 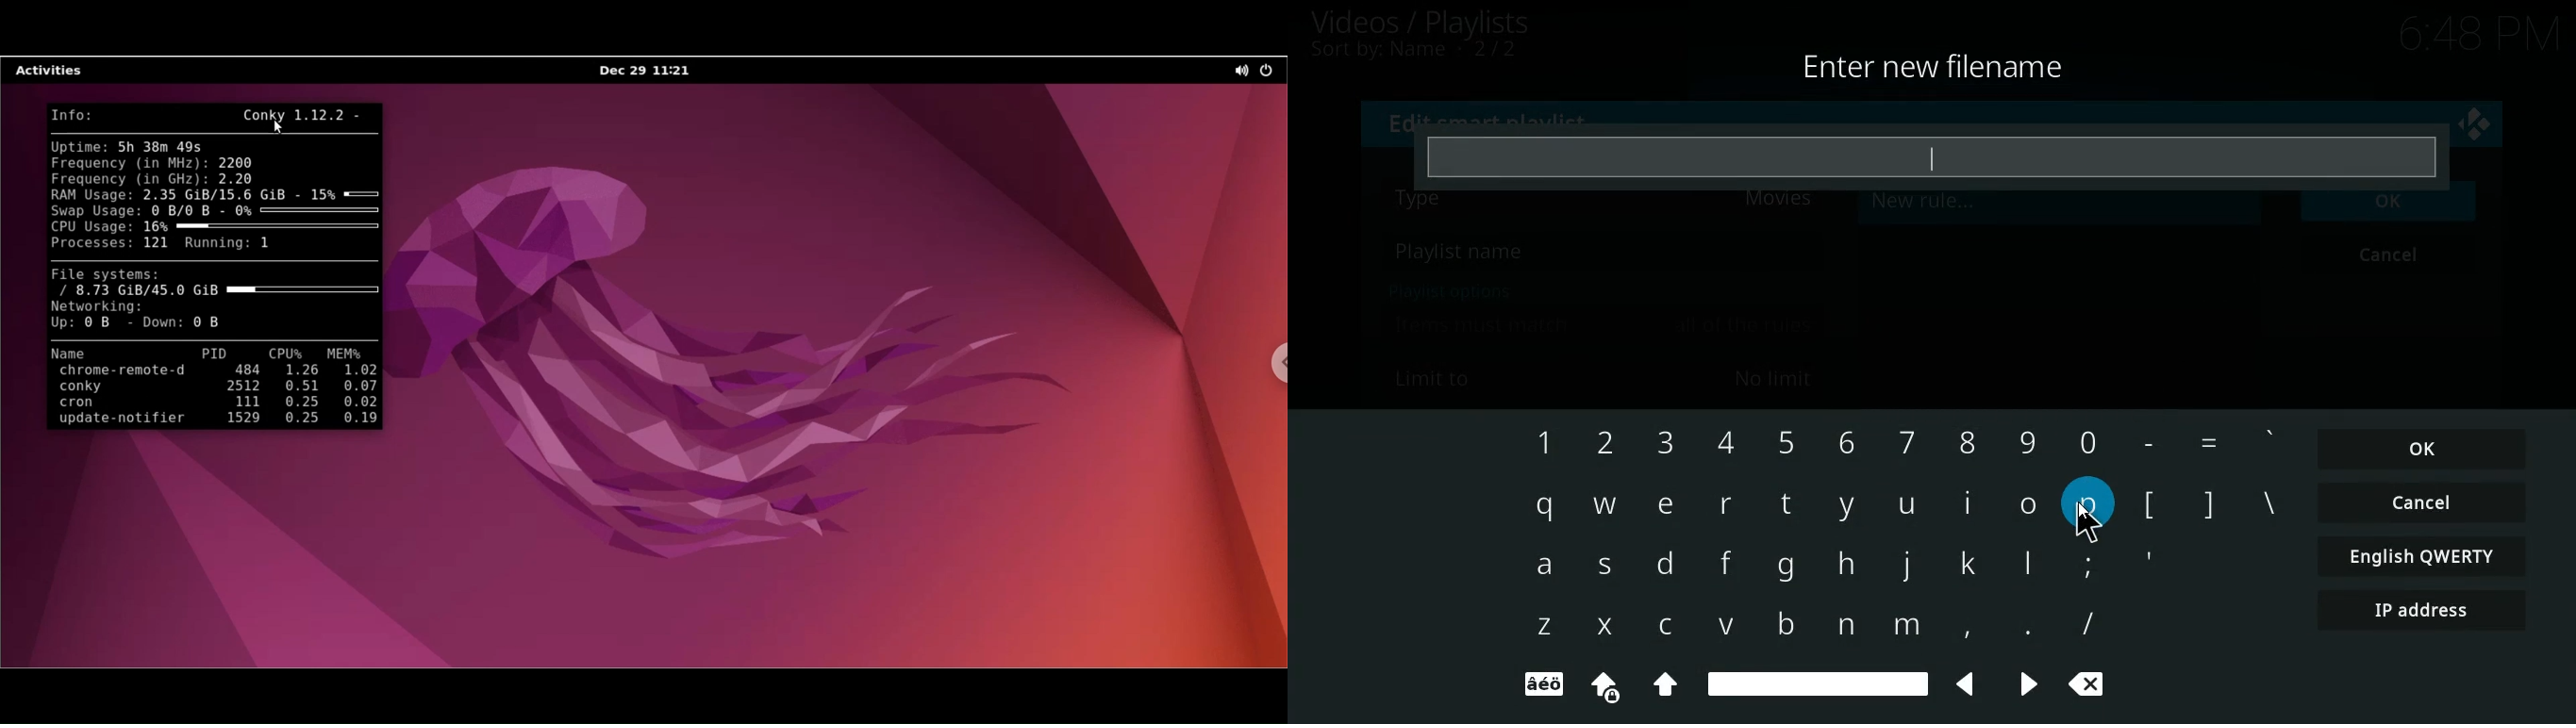 I want to click on i, so click(x=1969, y=503).